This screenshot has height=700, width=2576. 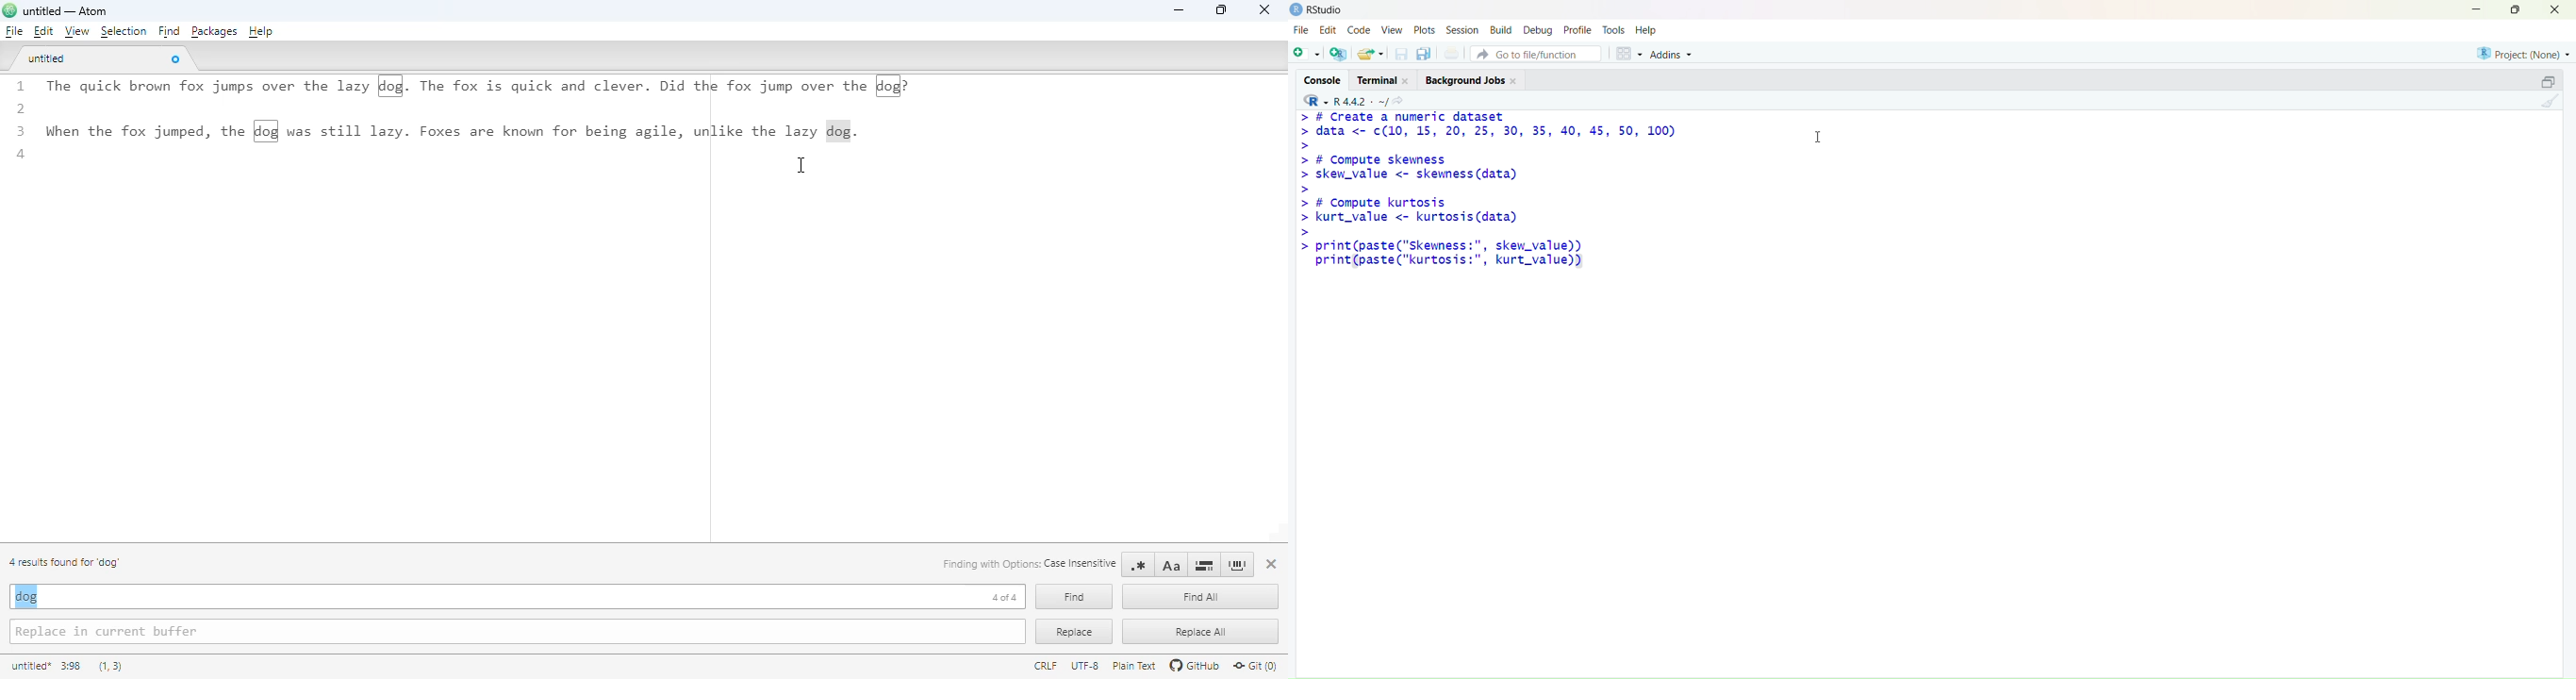 I want to click on File, so click(x=1302, y=31).